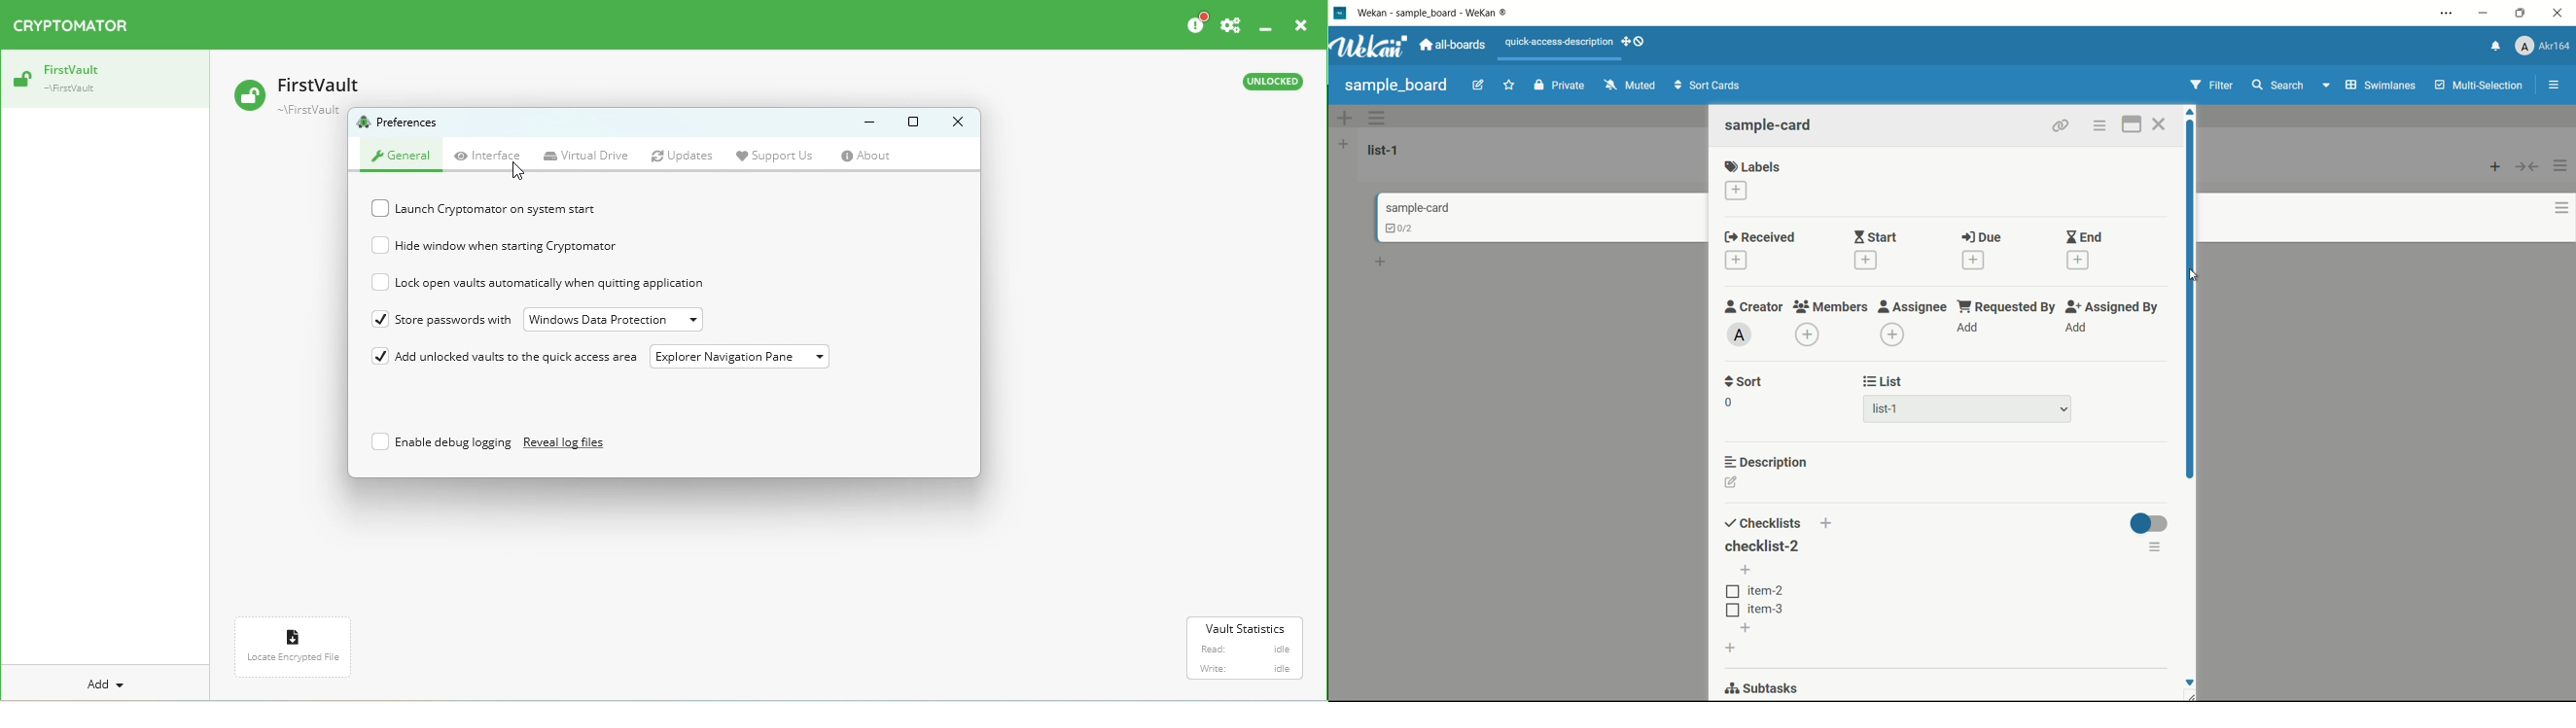  Describe the element at coordinates (1768, 463) in the screenshot. I see `description` at that location.